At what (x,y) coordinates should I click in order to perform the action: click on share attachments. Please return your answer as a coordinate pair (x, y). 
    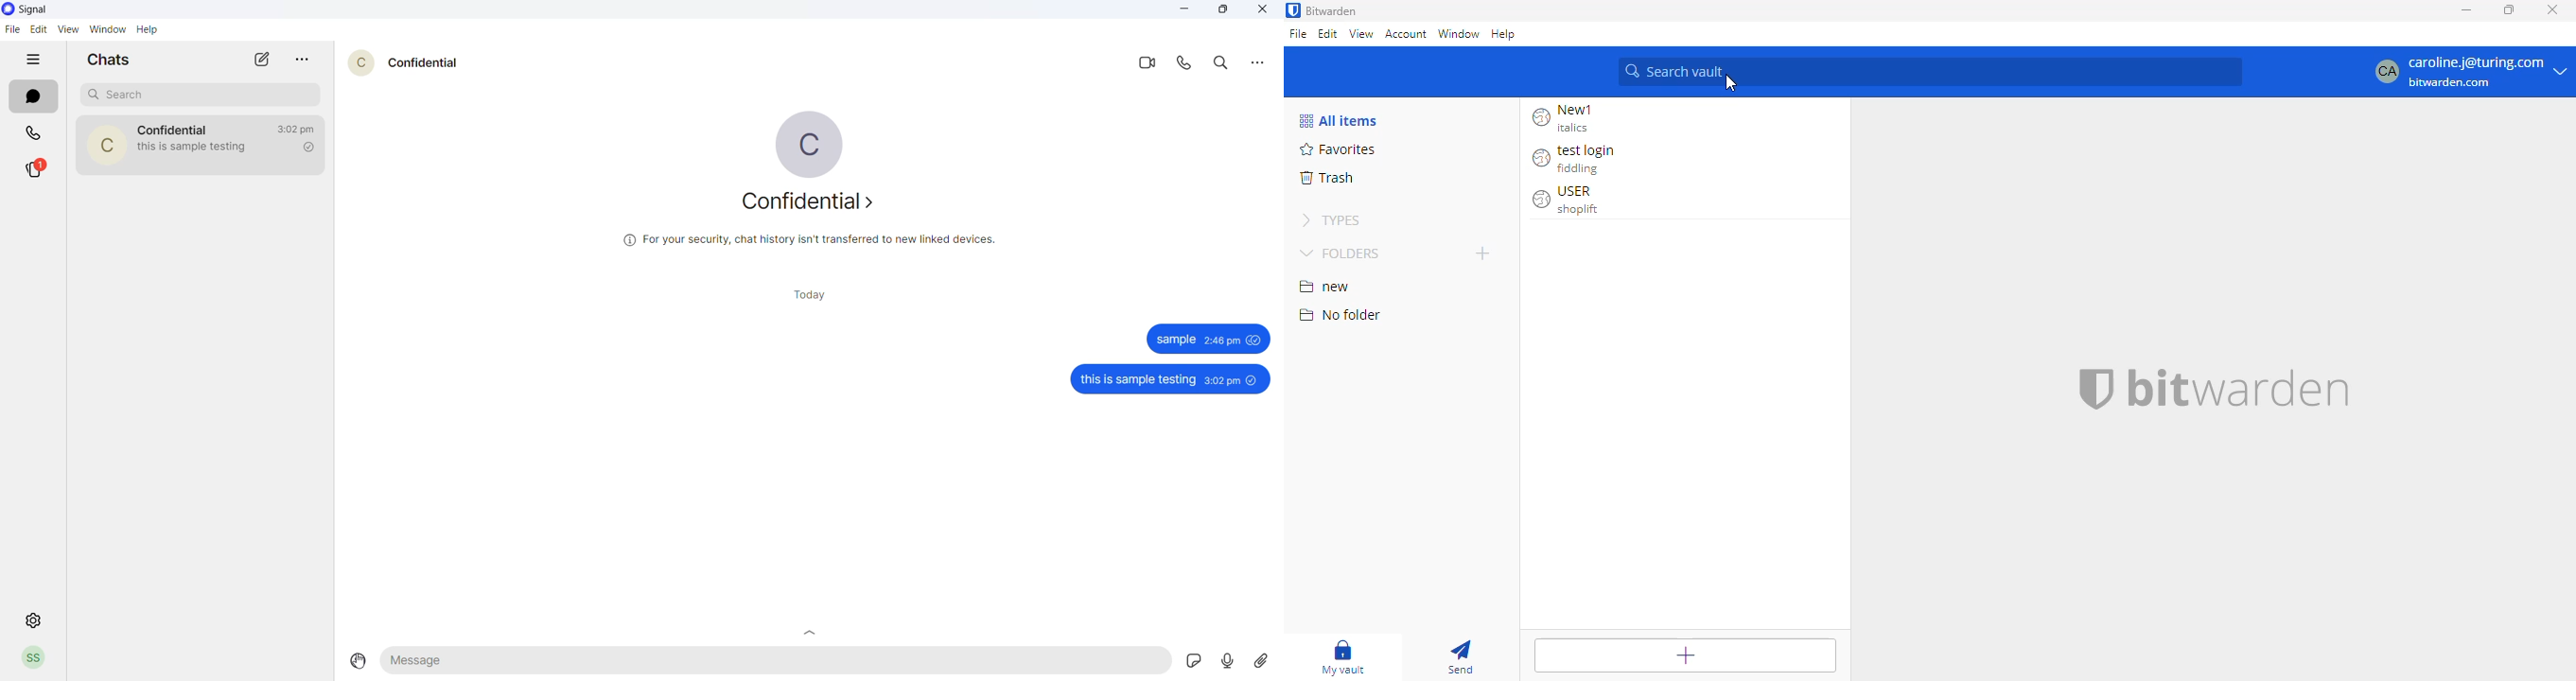
    Looking at the image, I should click on (1259, 660).